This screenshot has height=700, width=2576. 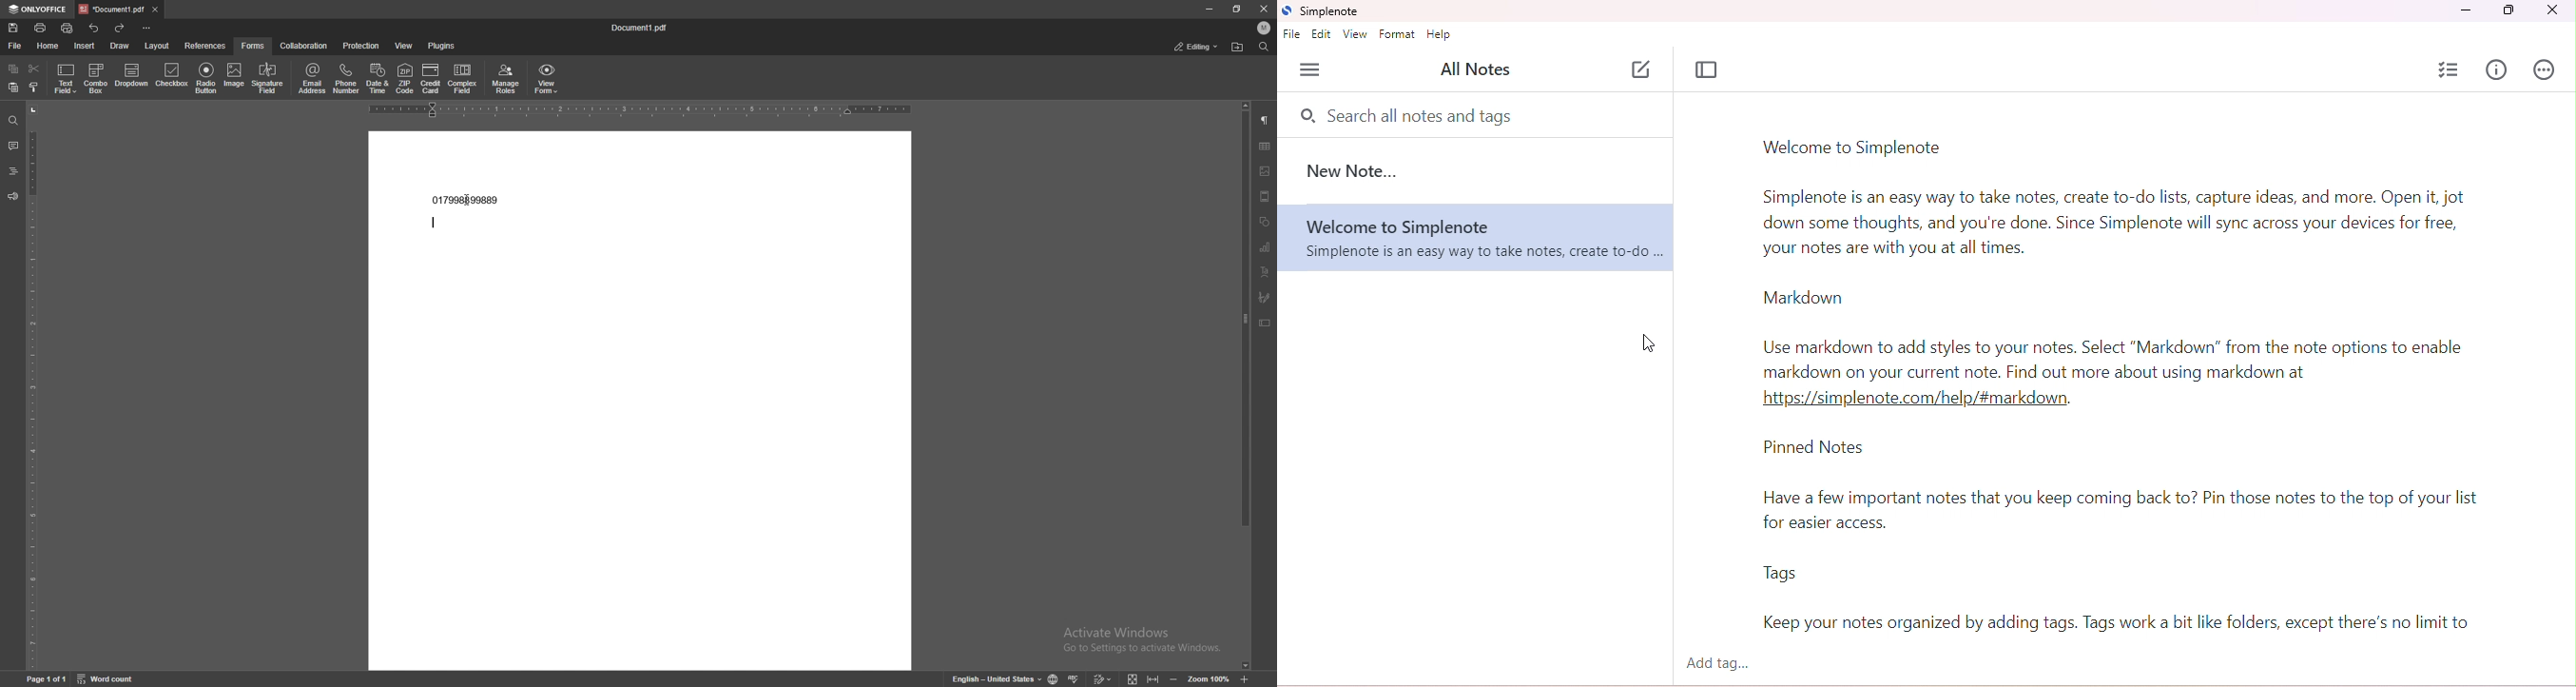 I want to click on cursor, so click(x=1651, y=342).